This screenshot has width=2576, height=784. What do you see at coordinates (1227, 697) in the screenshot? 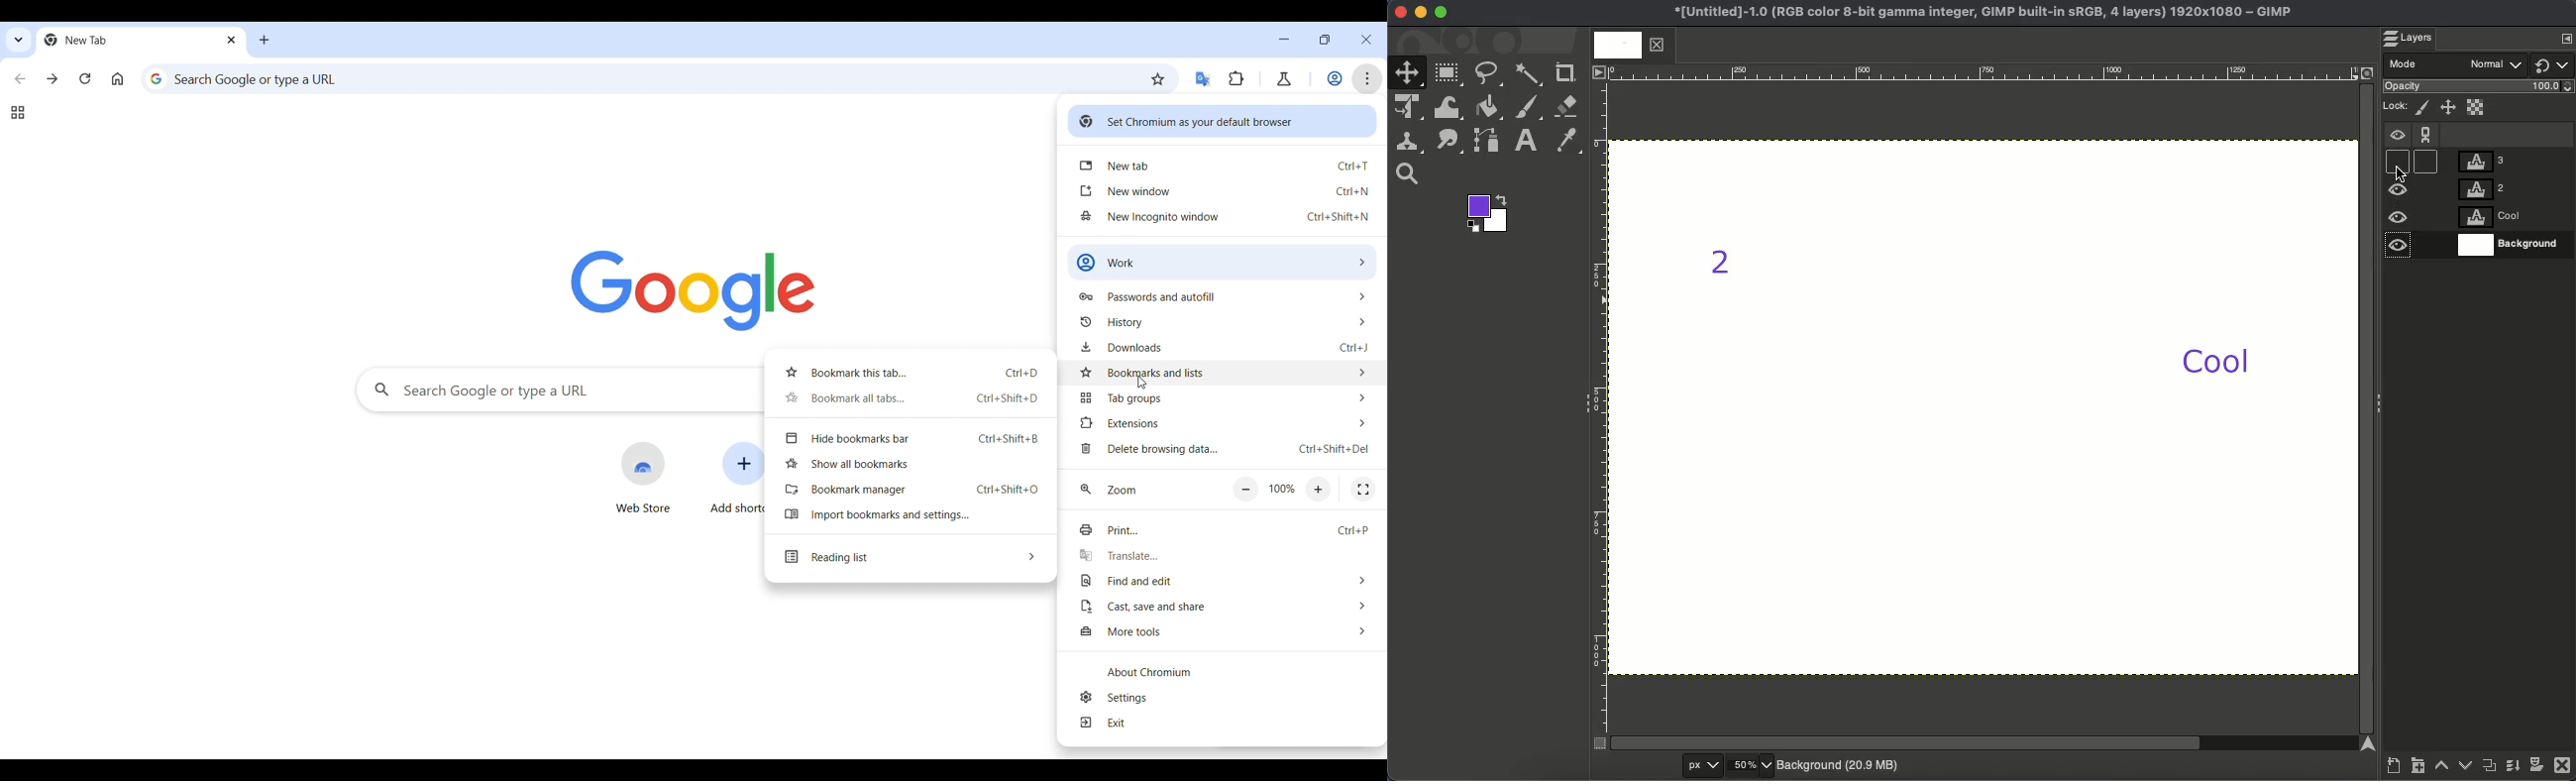
I see `Settings` at bounding box center [1227, 697].